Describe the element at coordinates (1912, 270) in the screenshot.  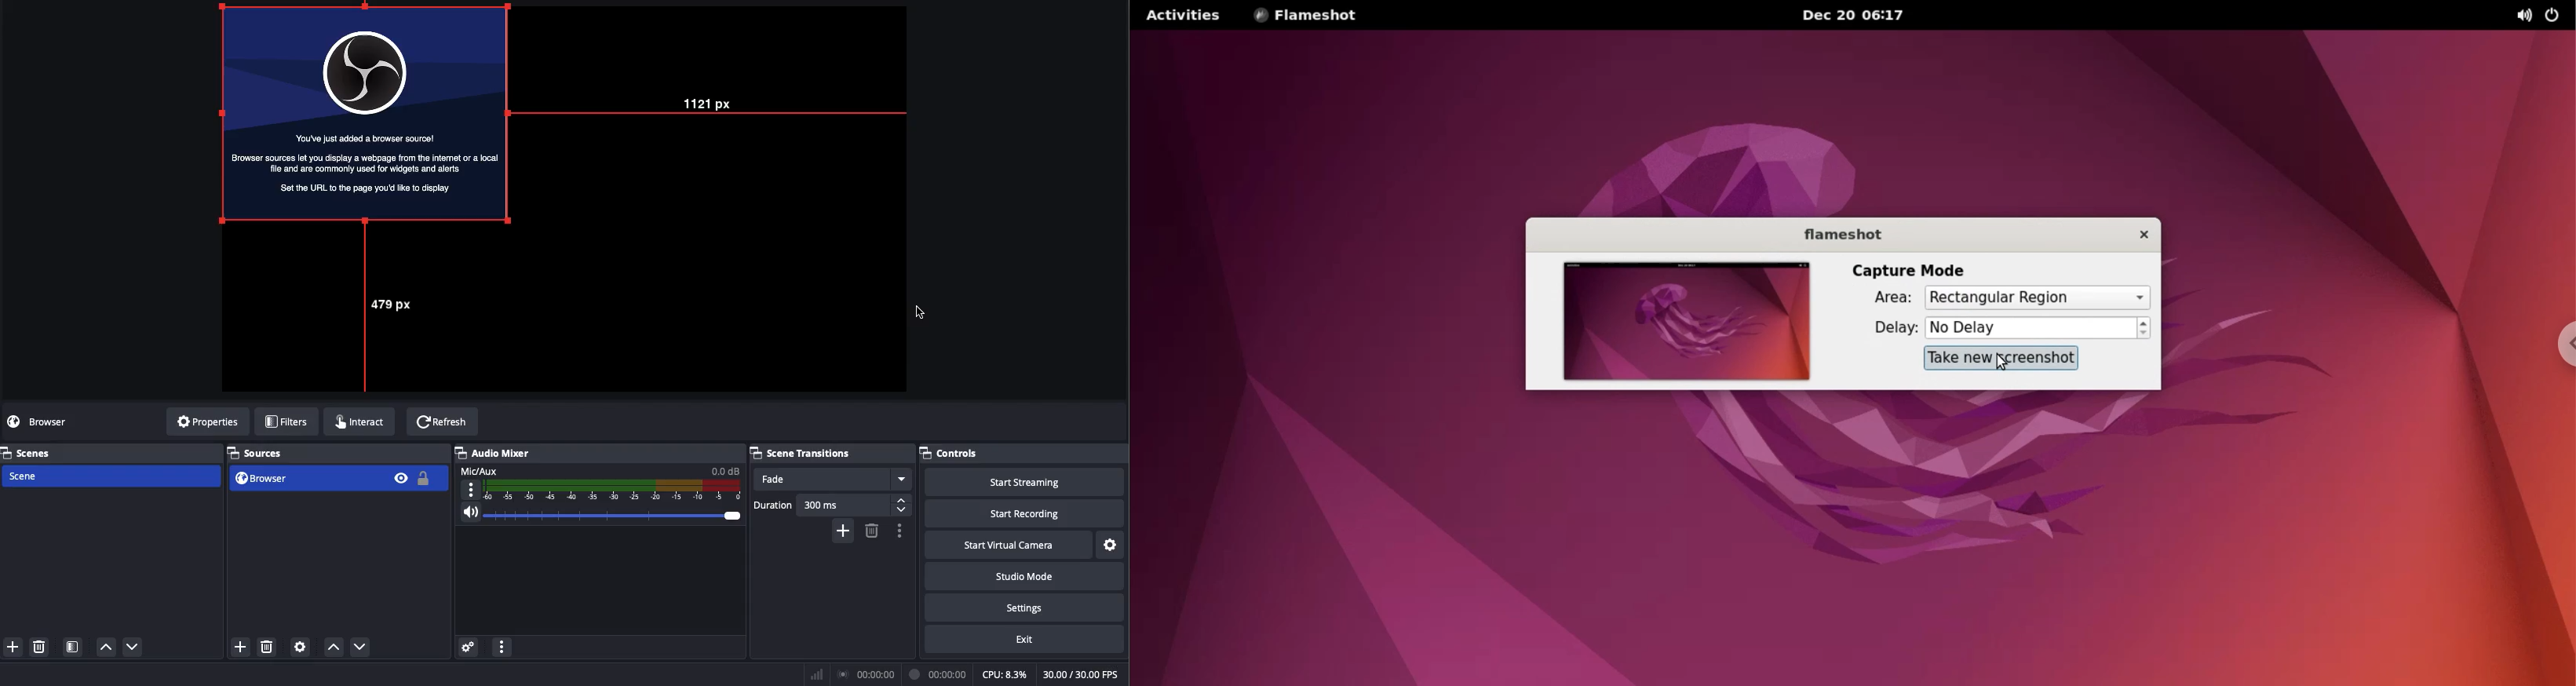
I see `capture mode` at that location.